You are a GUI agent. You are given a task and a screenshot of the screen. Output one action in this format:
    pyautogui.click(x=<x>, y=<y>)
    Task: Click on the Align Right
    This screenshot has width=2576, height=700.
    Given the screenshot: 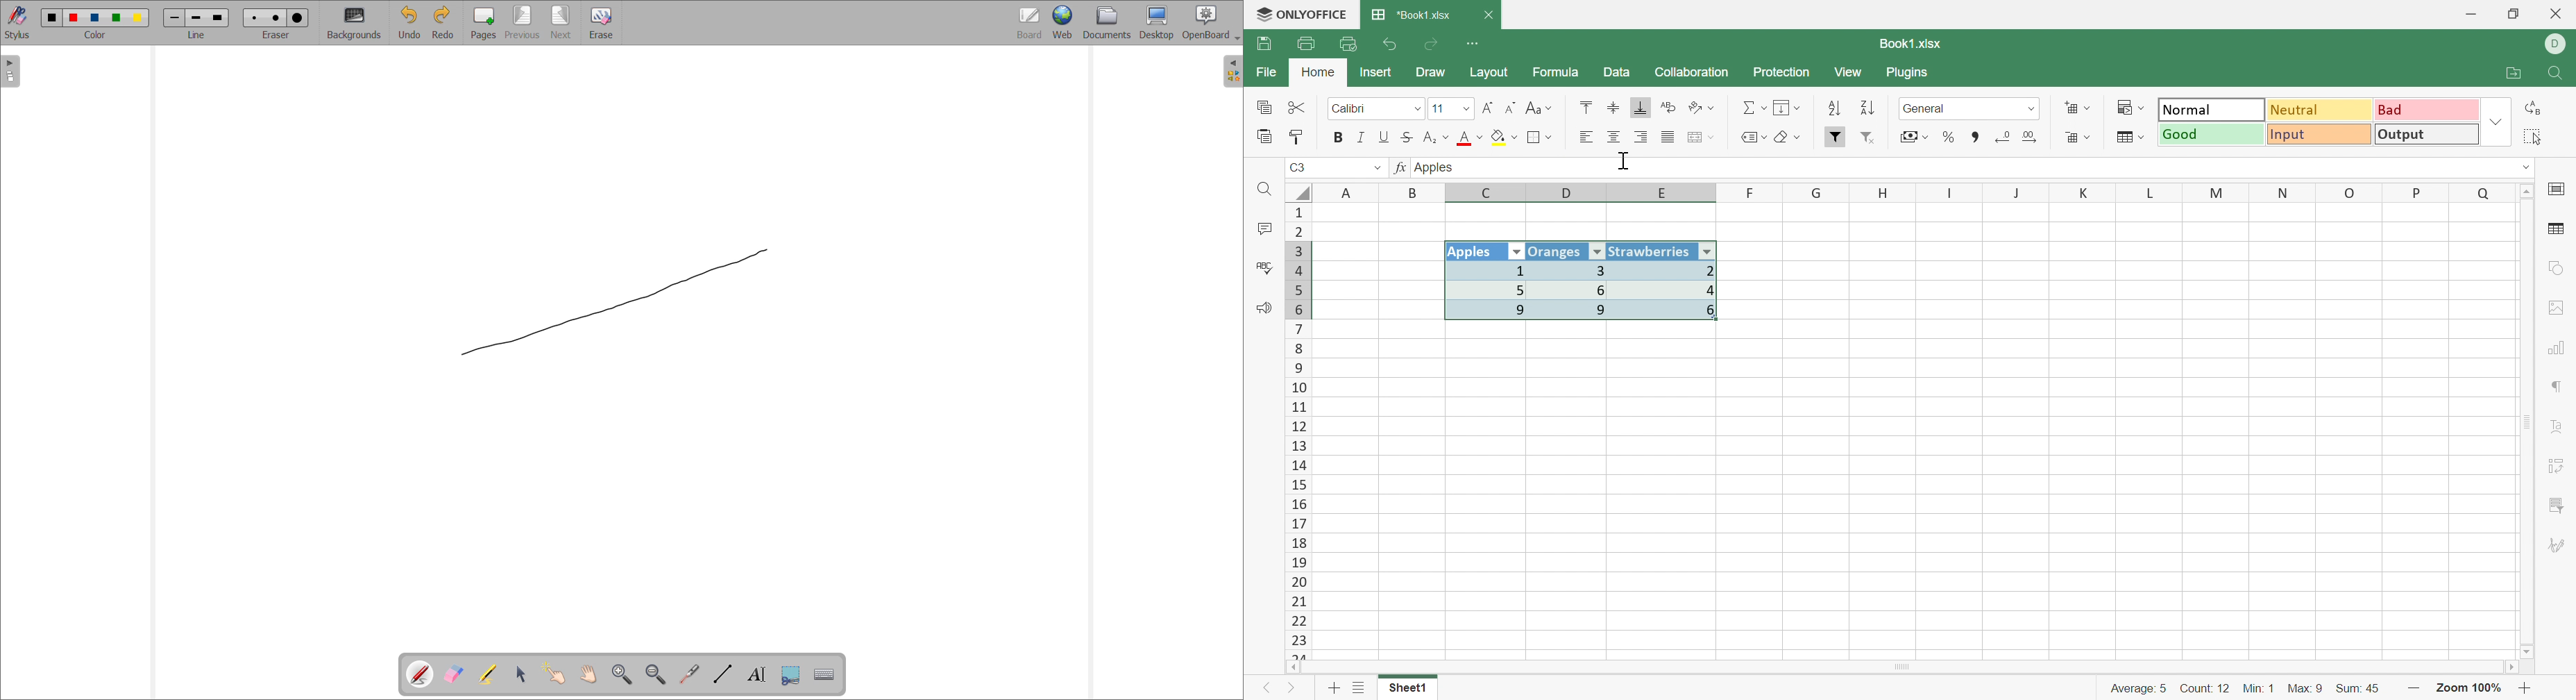 What is the action you would take?
    pyautogui.click(x=1643, y=137)
    